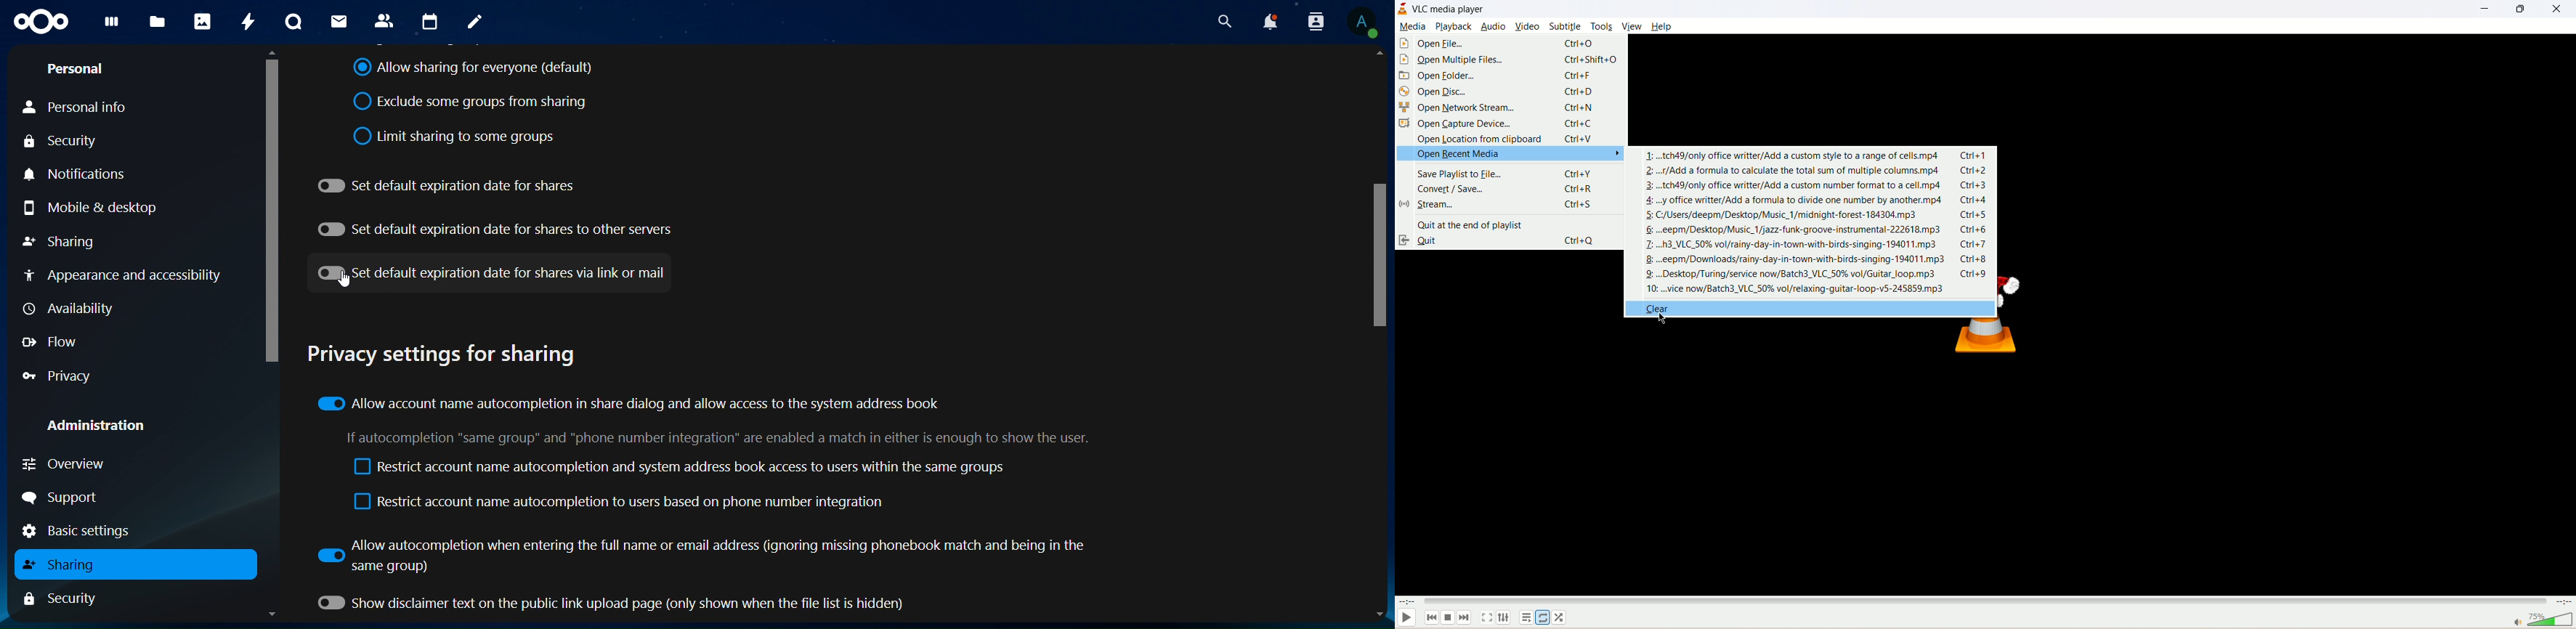  What do you see at coordinates (1380, 335) in the screenshot?
I see `Scrollbar` at bounding box center [1380, 335].